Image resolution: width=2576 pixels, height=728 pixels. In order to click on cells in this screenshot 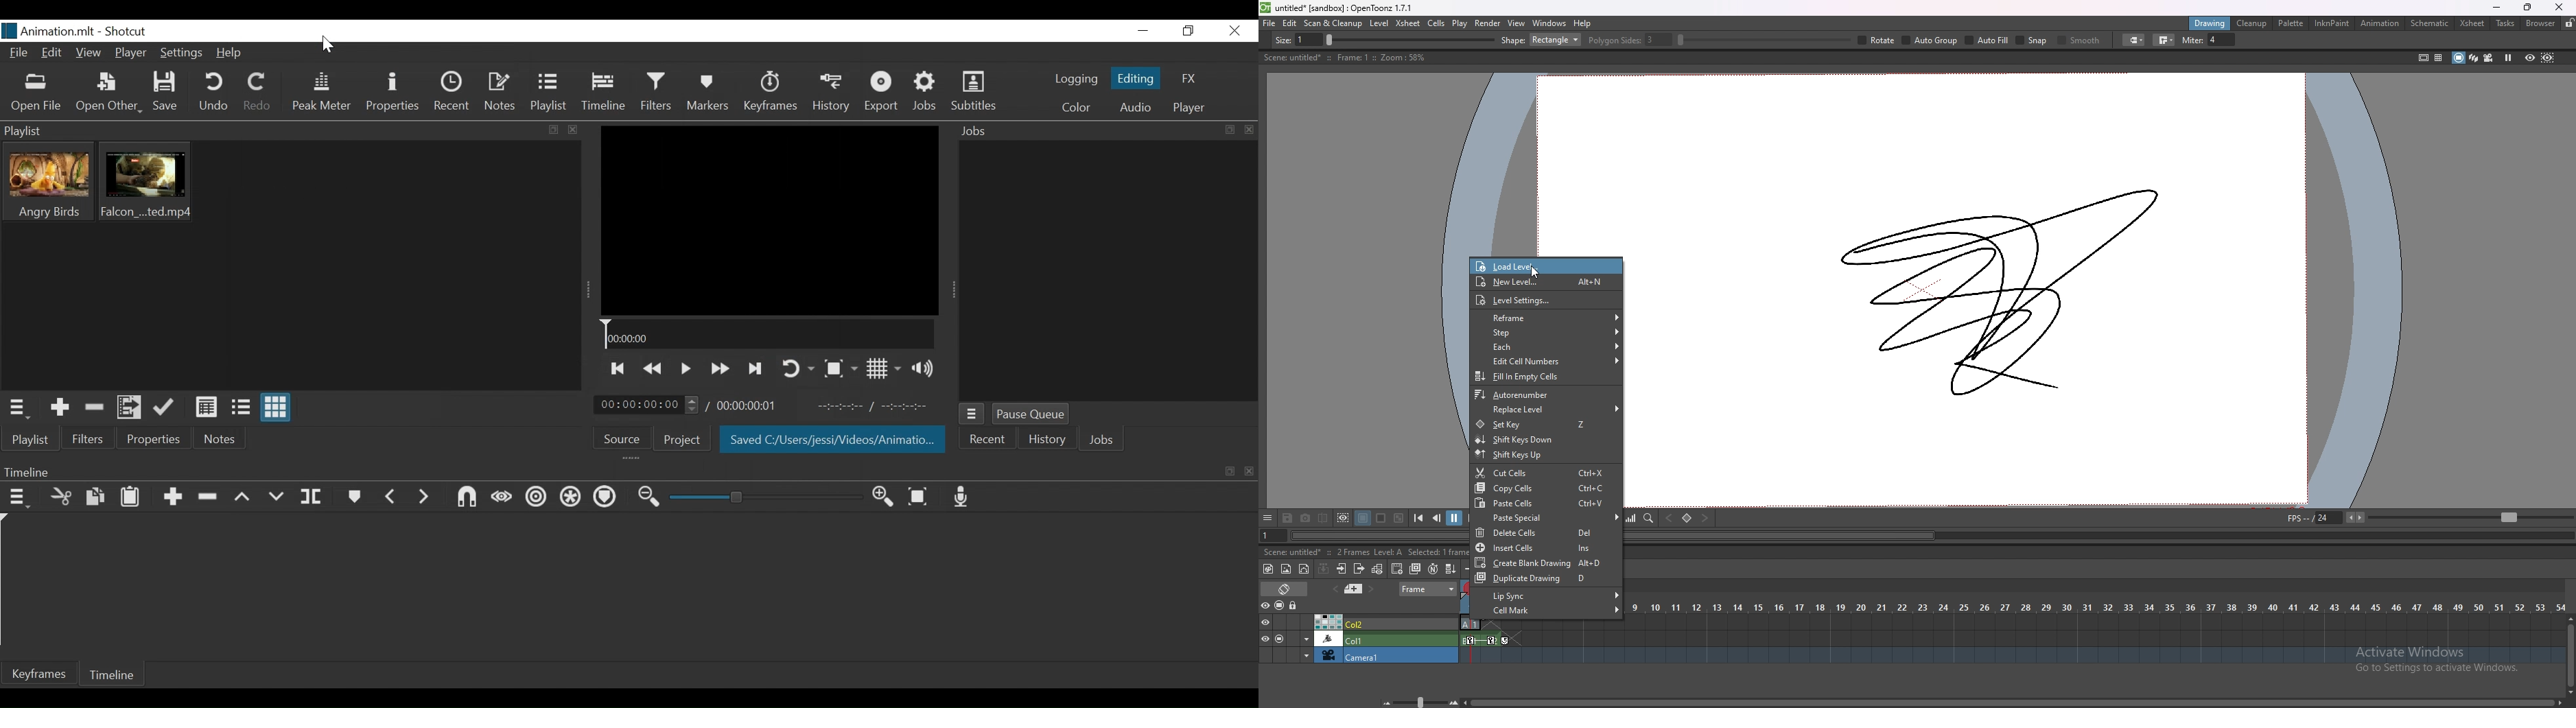, I will do `click(1436, 23)`.